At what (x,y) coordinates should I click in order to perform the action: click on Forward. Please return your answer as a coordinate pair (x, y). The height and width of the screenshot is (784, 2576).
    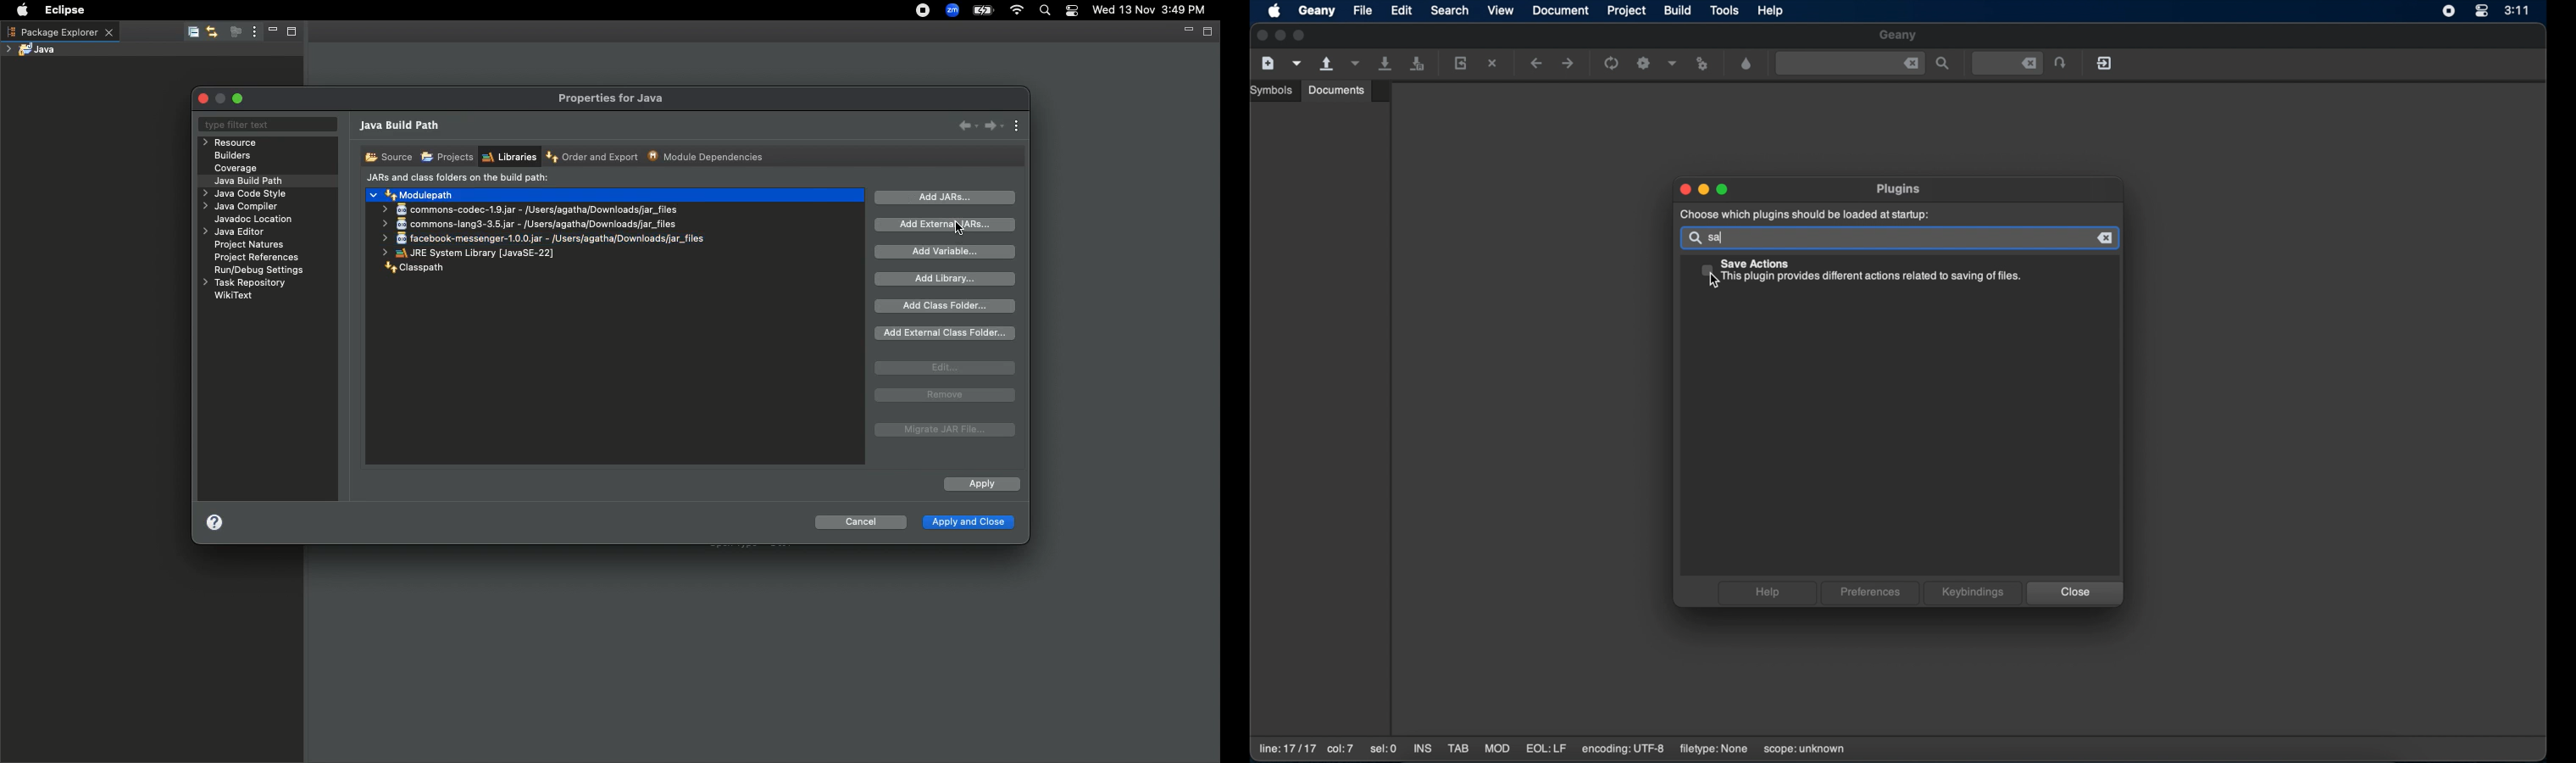
    Looking at the image, I should click on (994, 125).